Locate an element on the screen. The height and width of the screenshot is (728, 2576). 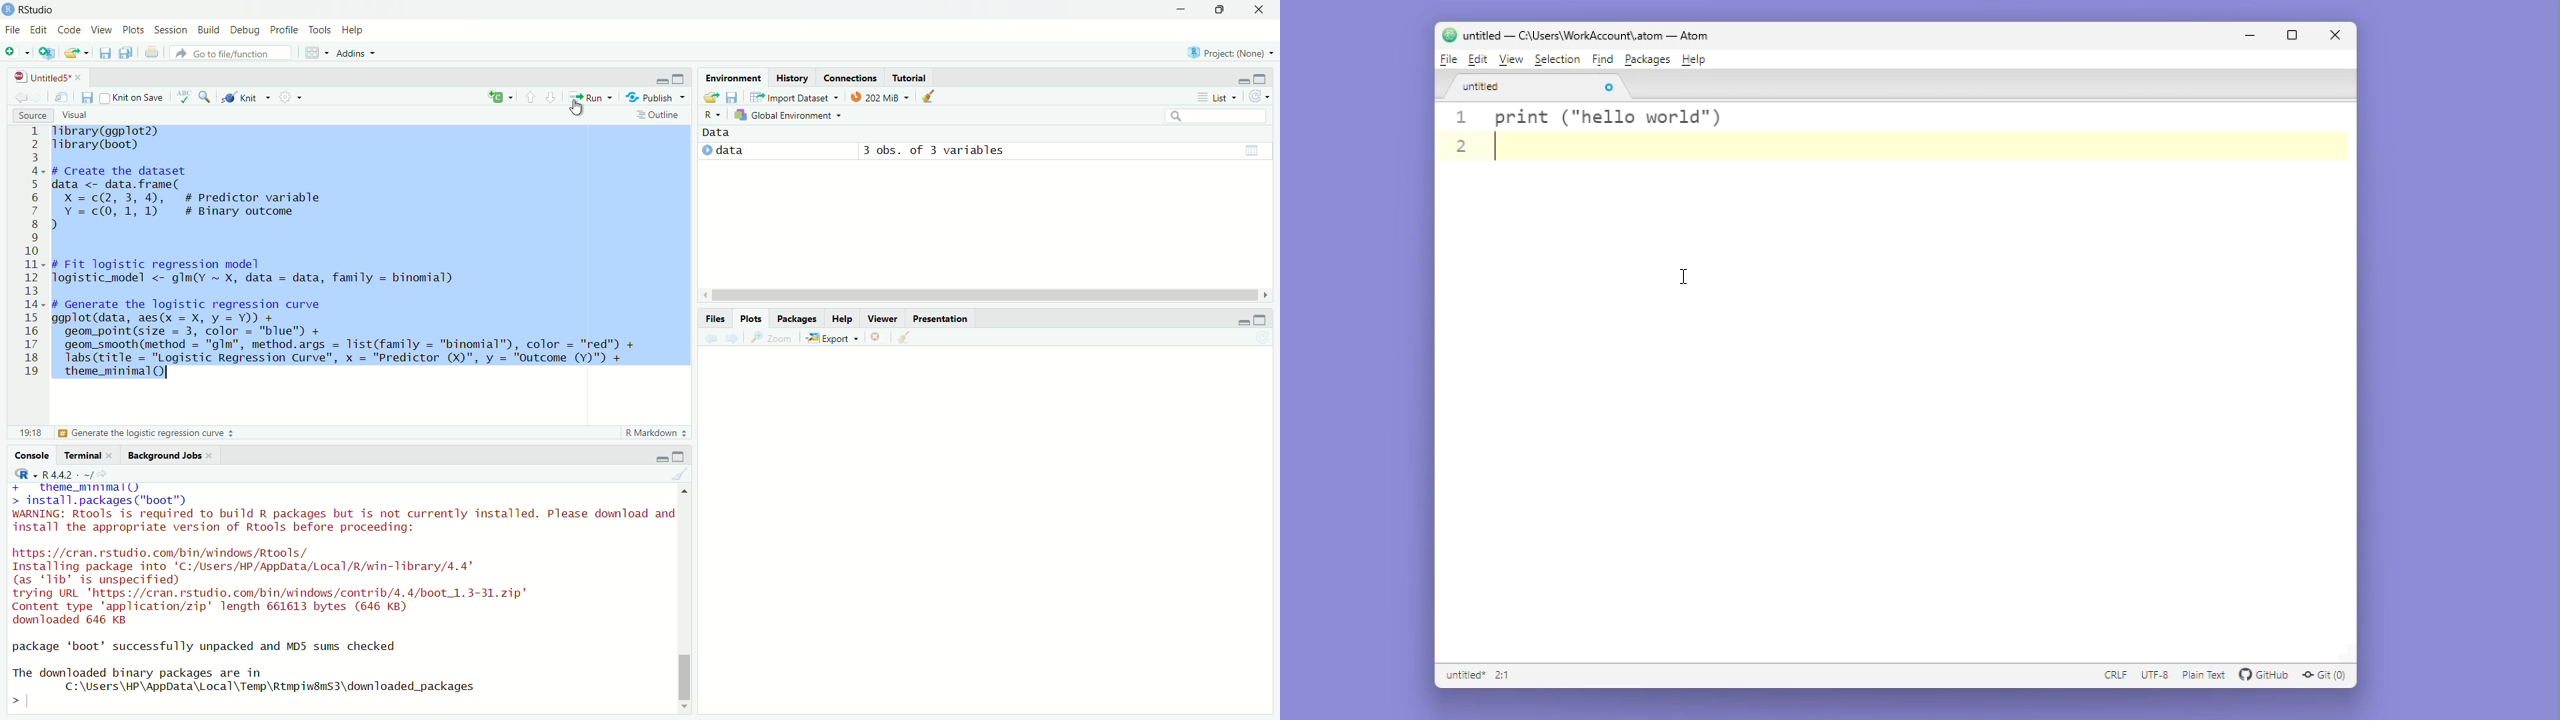
minimize is located at coordinates (662, 458).